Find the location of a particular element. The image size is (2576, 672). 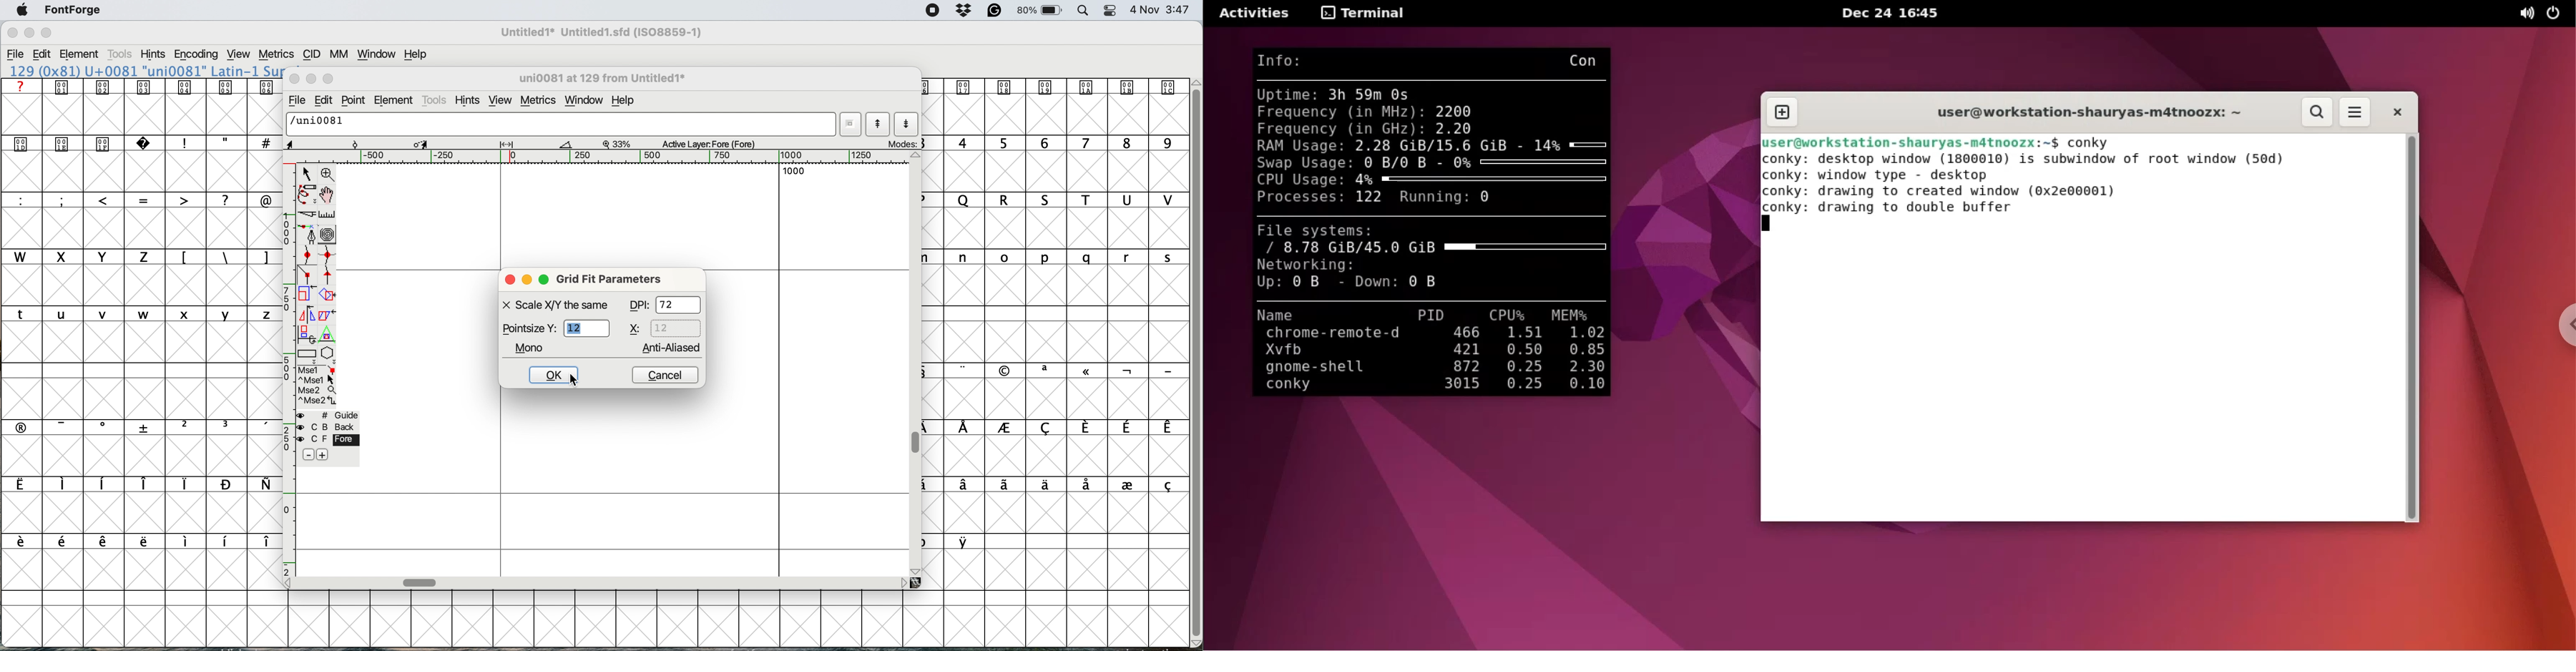

maximise is located at coordinates (543, 281).